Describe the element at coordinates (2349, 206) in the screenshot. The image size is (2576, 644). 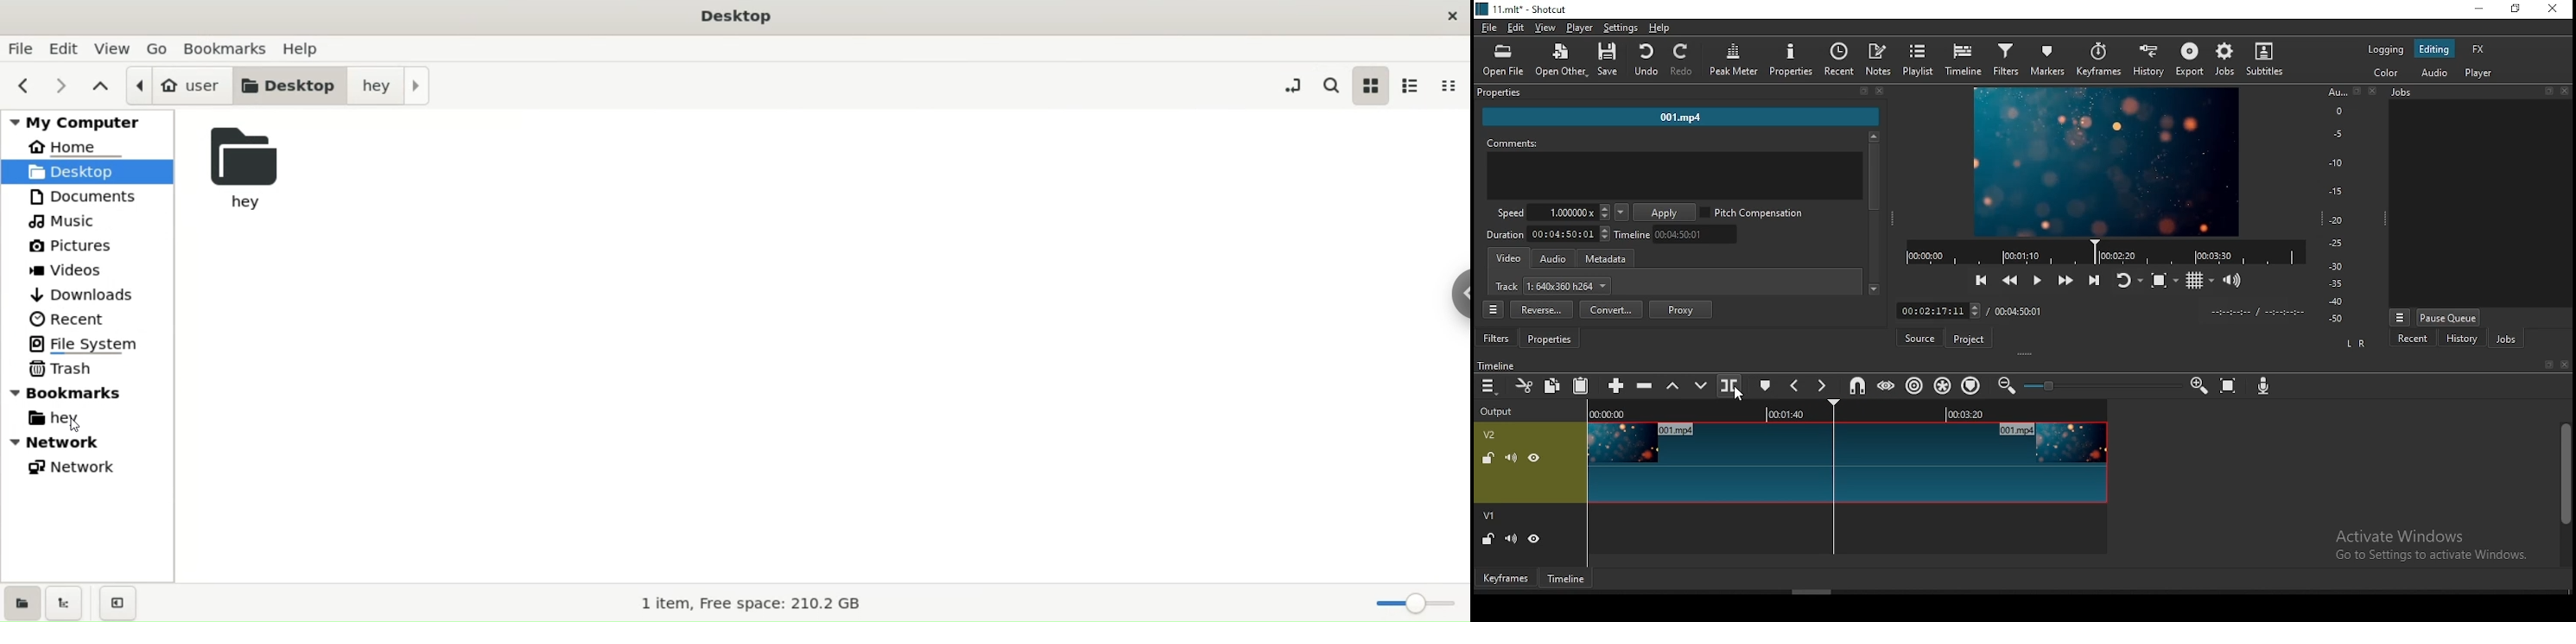
I see `audio scale` at that location.